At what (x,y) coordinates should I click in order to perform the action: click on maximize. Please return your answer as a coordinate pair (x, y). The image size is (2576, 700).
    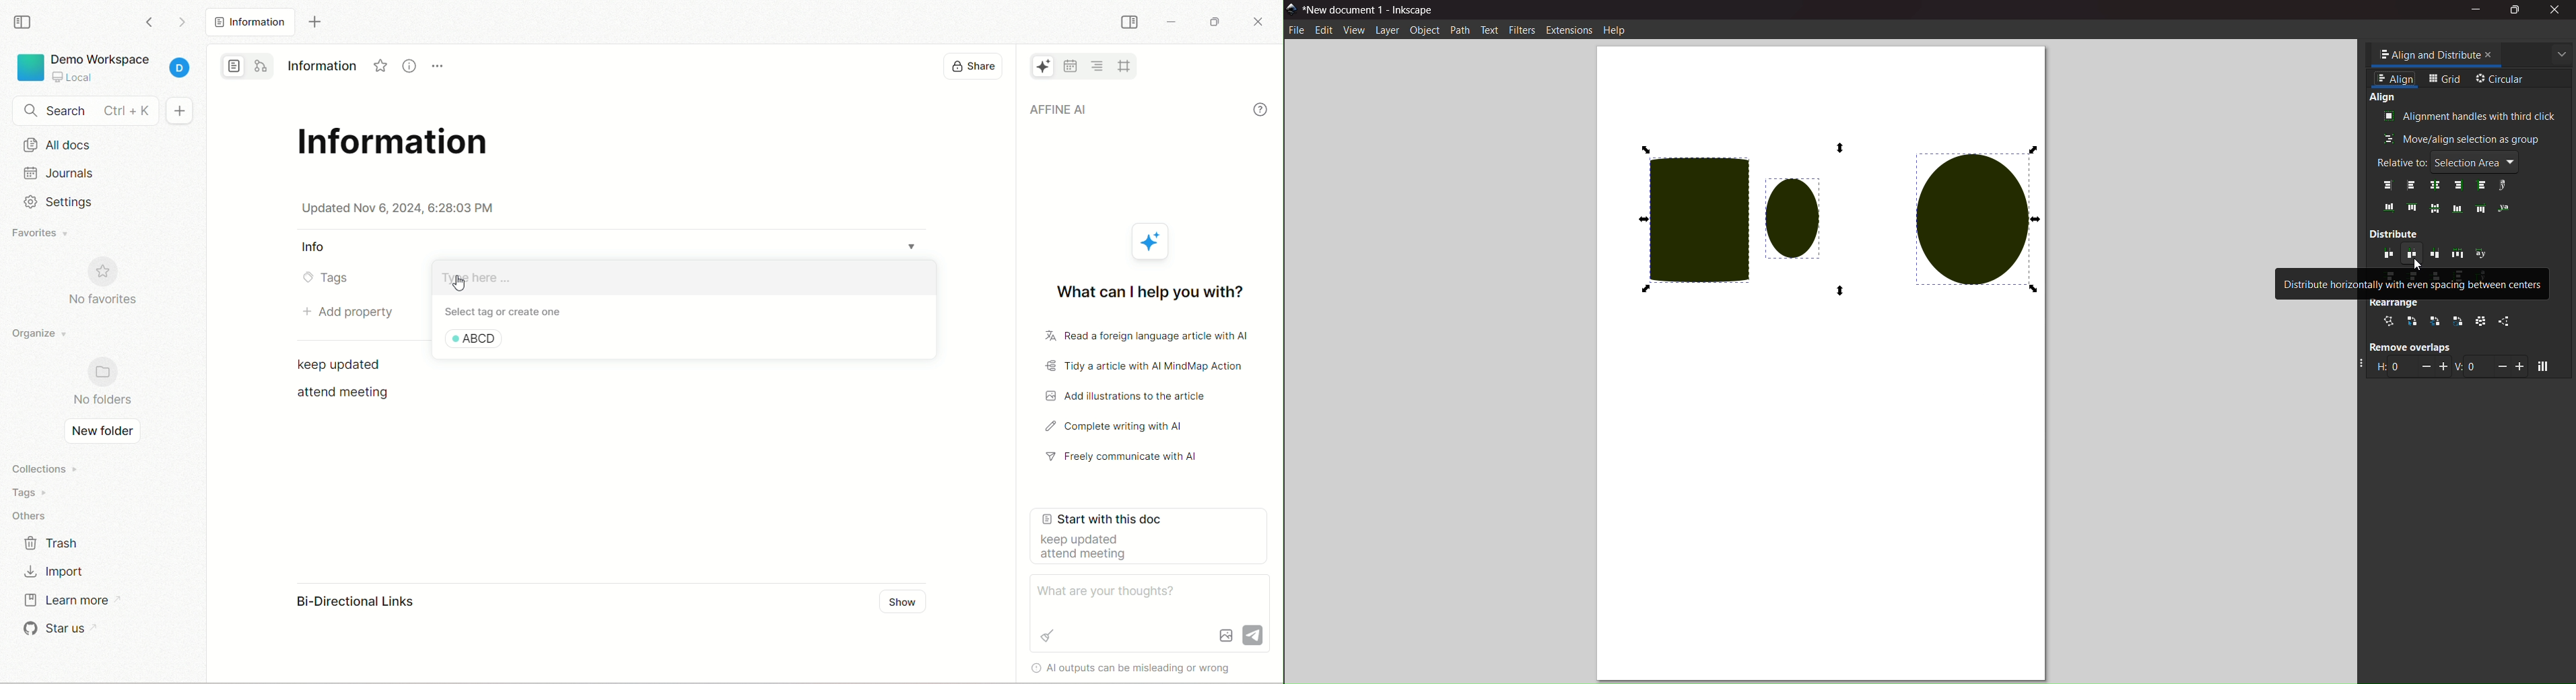
    Looking at the image, I should click on (2513, 11).